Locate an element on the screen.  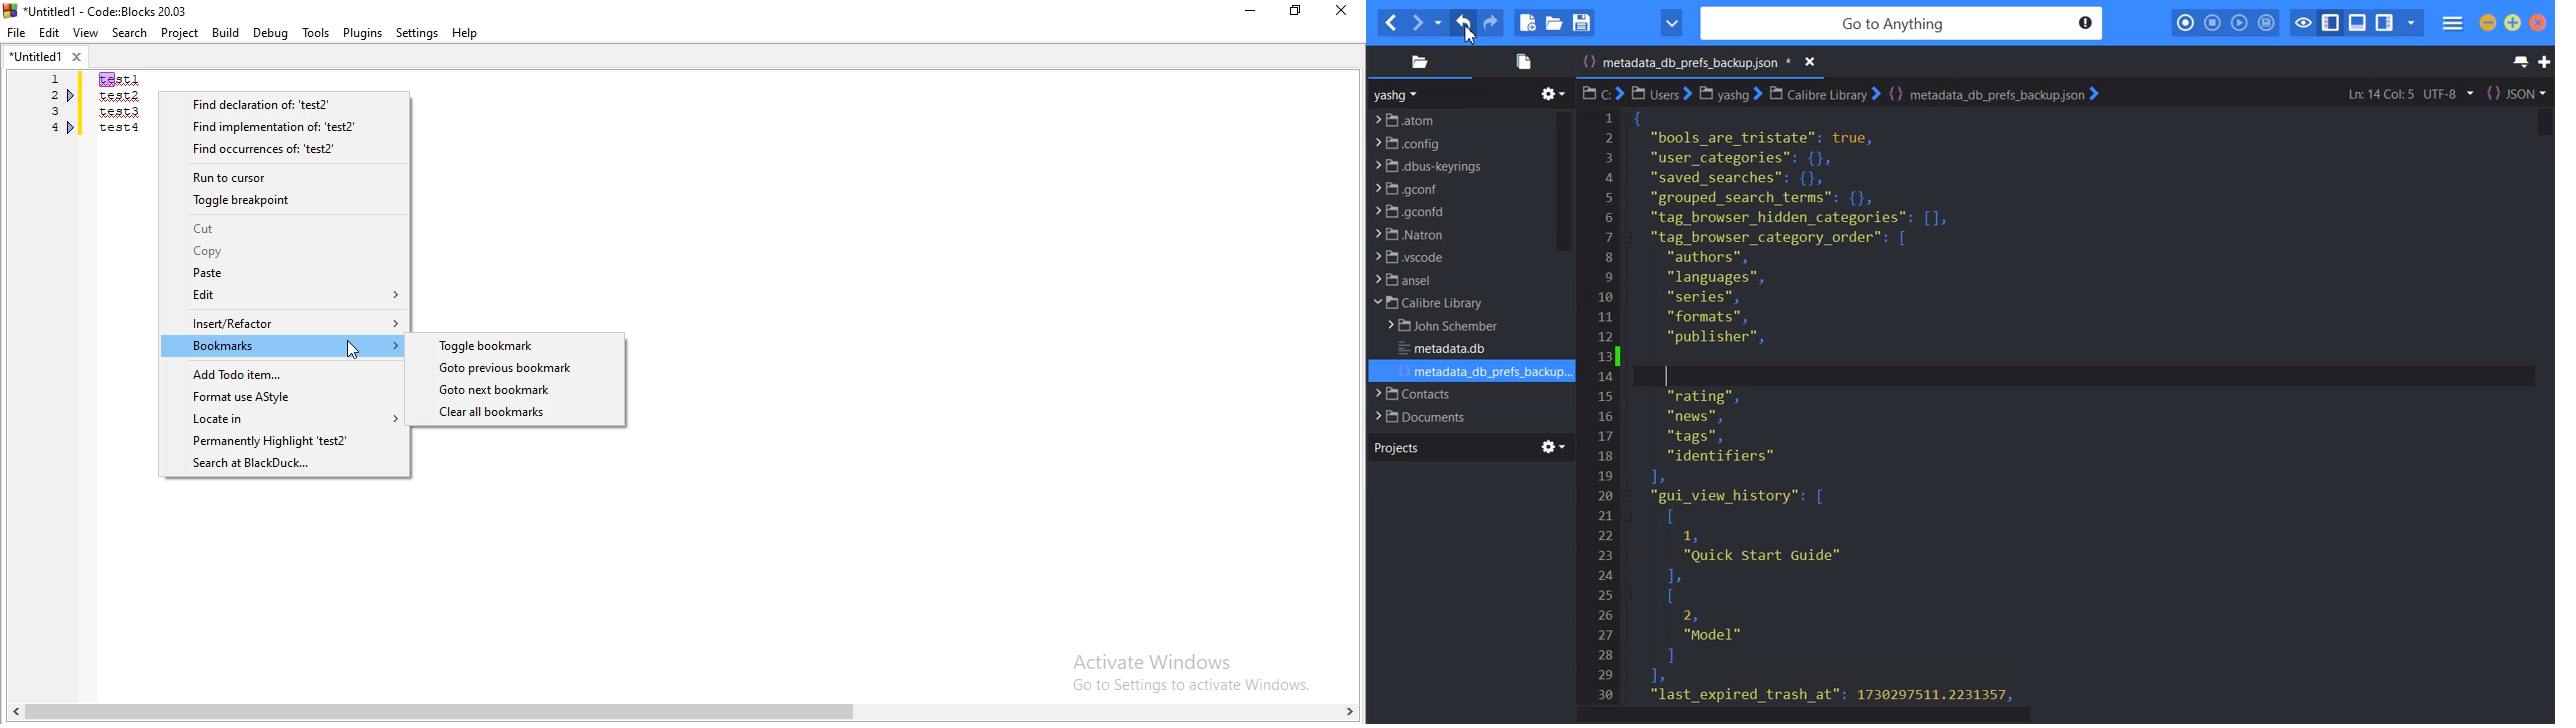
Build  is located at coordinates (226, 32).